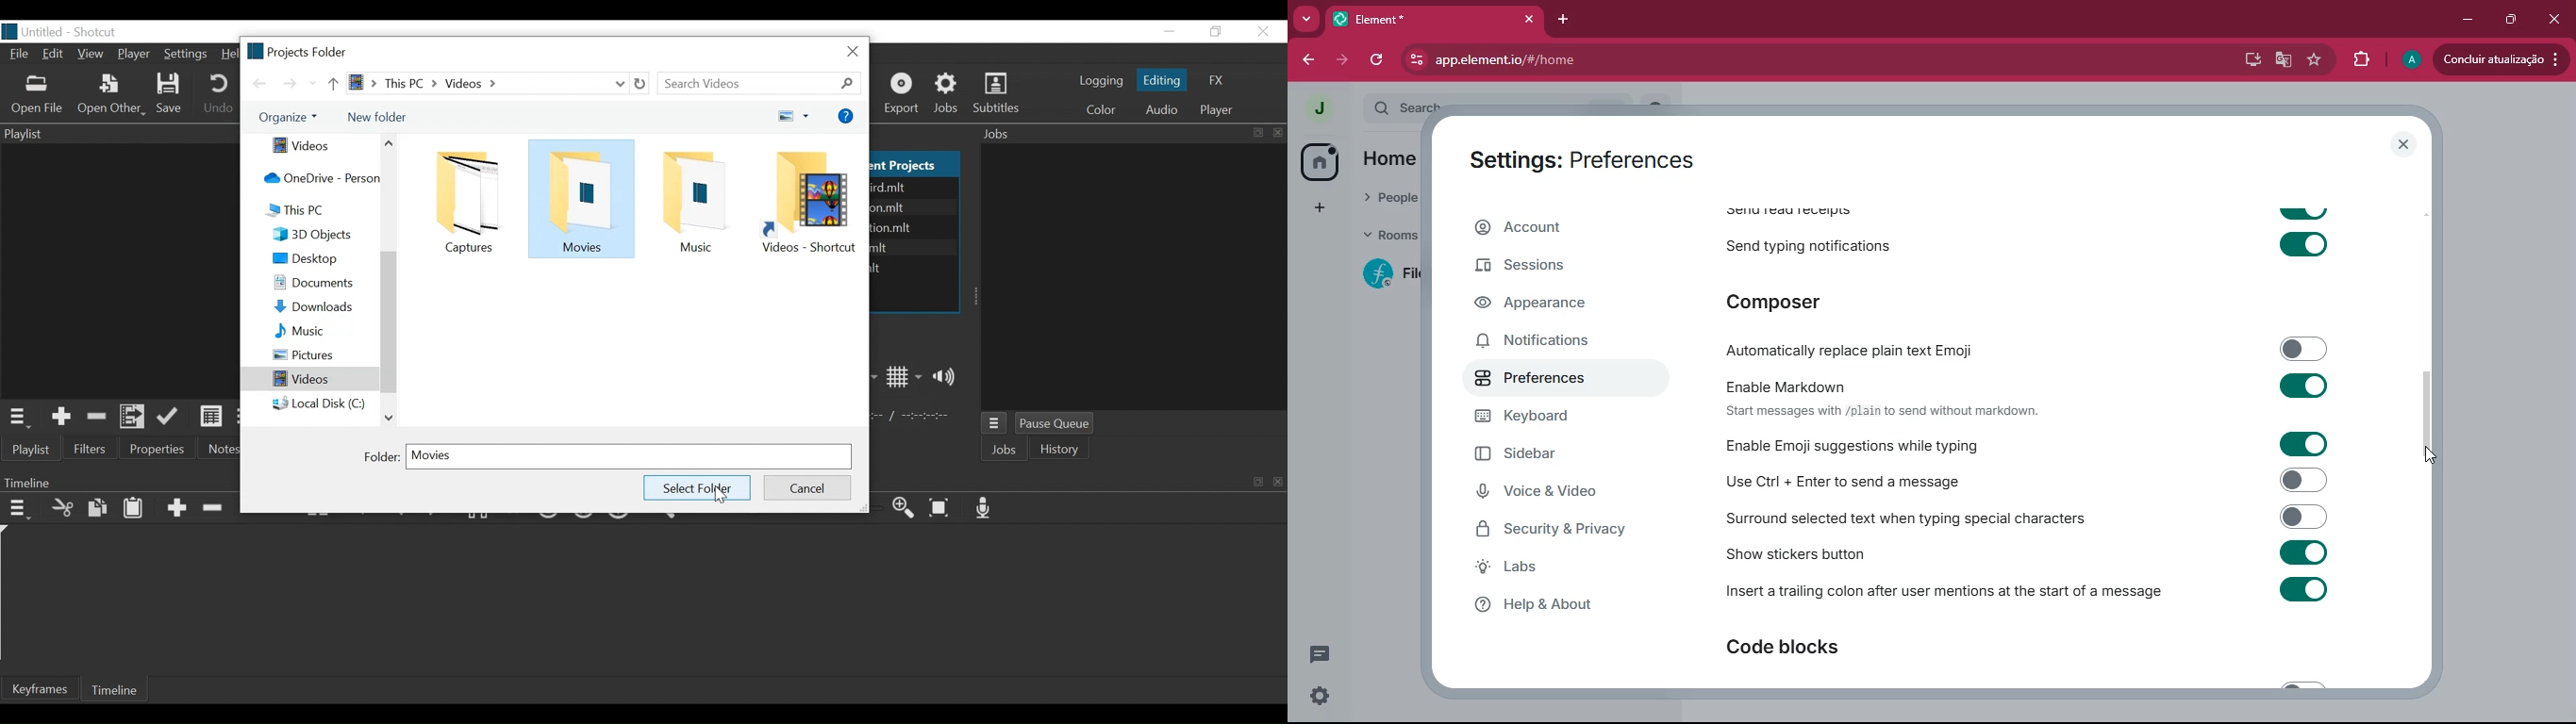  I want to click on Player, so click(135, 54).